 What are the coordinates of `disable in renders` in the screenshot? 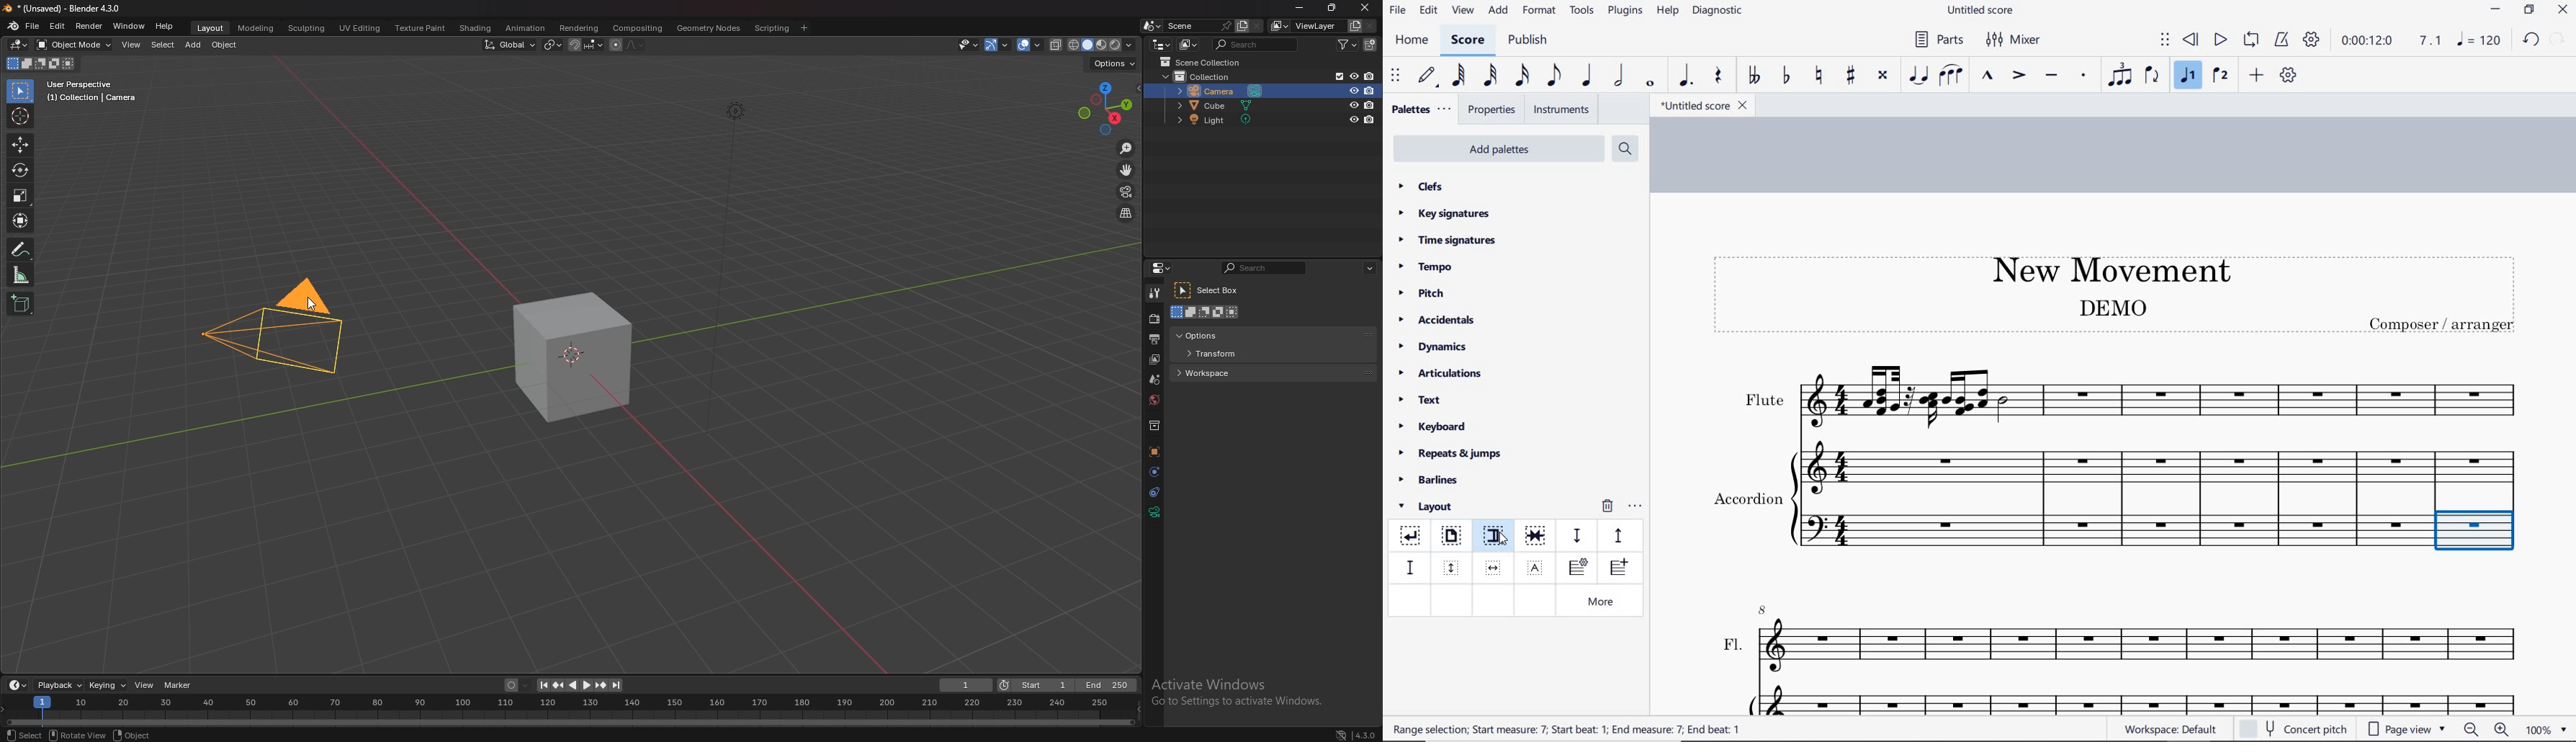 It's located at (1370, 76).